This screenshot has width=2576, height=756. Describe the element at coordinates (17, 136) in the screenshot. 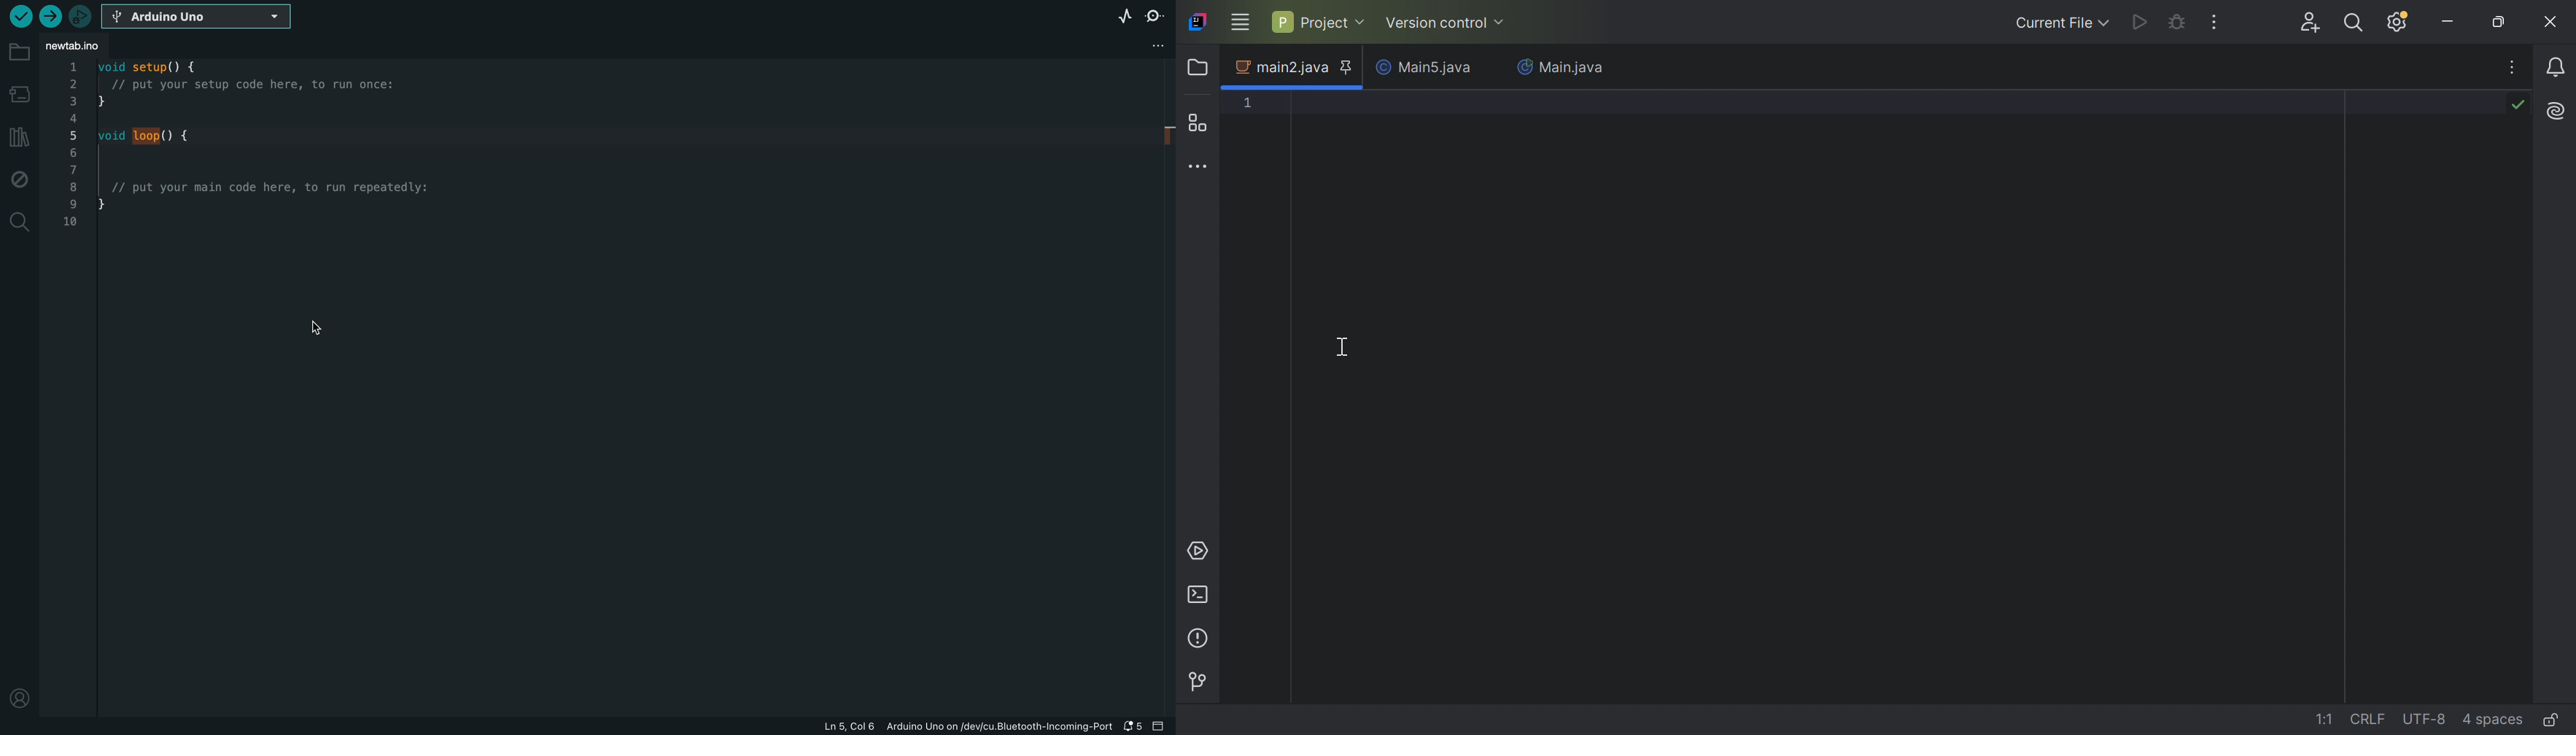

I see `libraries manager` at that location.